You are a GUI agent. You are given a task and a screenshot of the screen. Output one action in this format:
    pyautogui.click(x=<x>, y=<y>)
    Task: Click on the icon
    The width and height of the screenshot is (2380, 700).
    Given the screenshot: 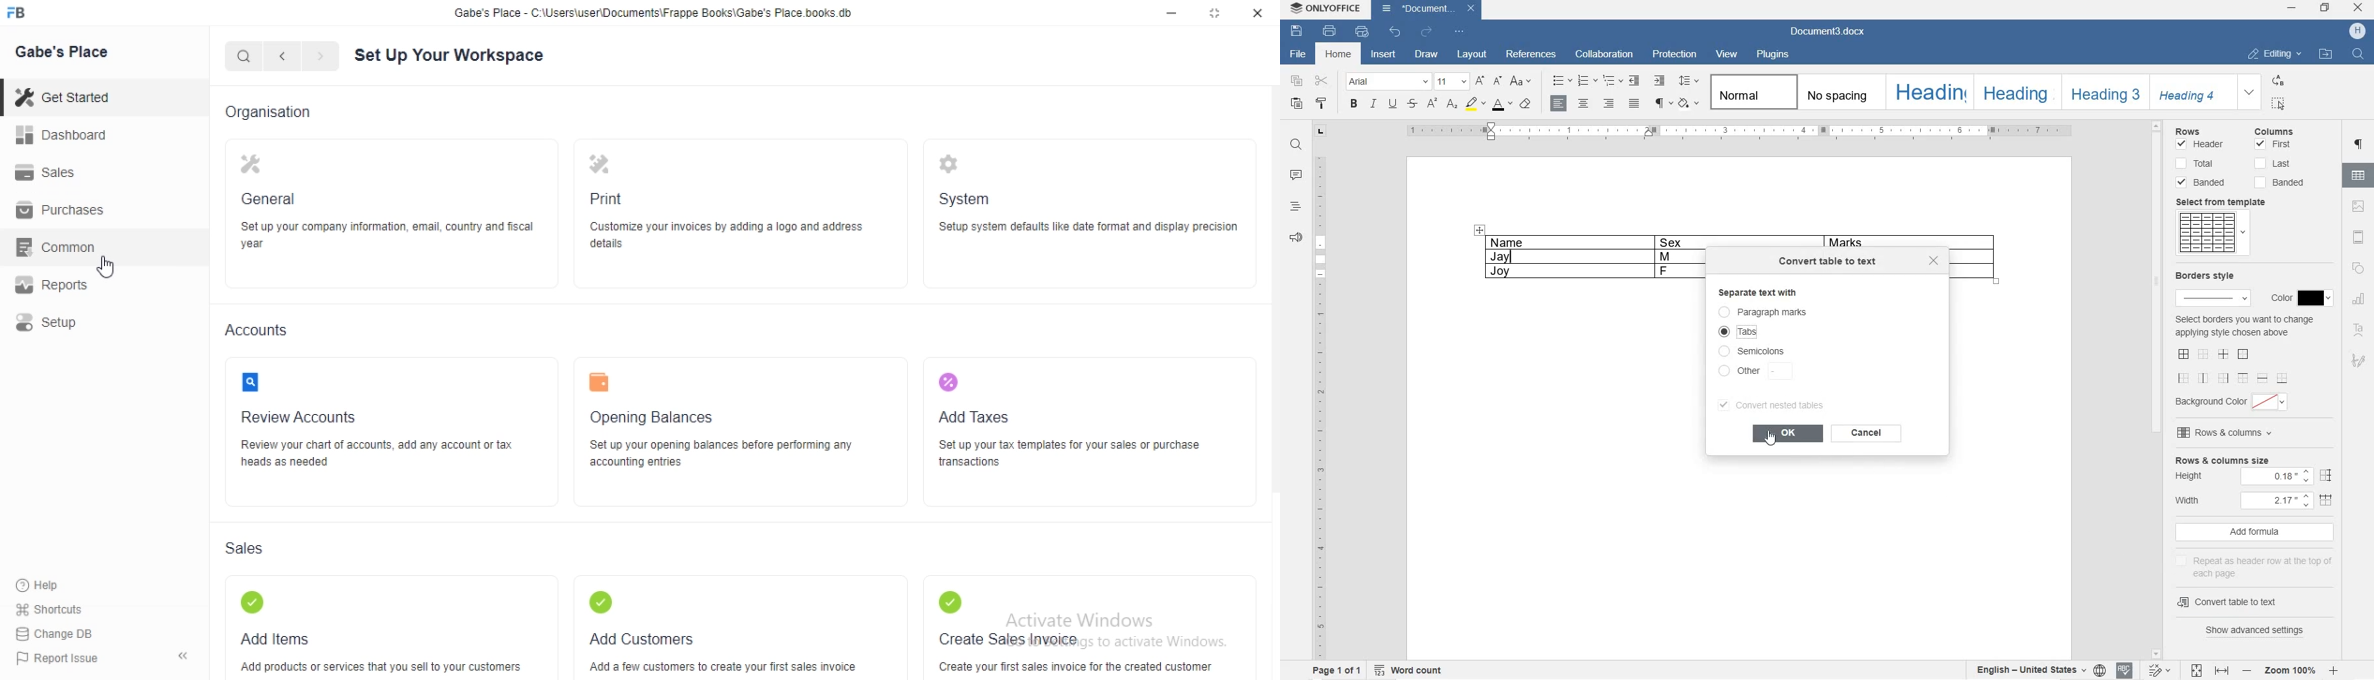 What is the action you would take?
    pyautogui.click(x=948, y=166)
    